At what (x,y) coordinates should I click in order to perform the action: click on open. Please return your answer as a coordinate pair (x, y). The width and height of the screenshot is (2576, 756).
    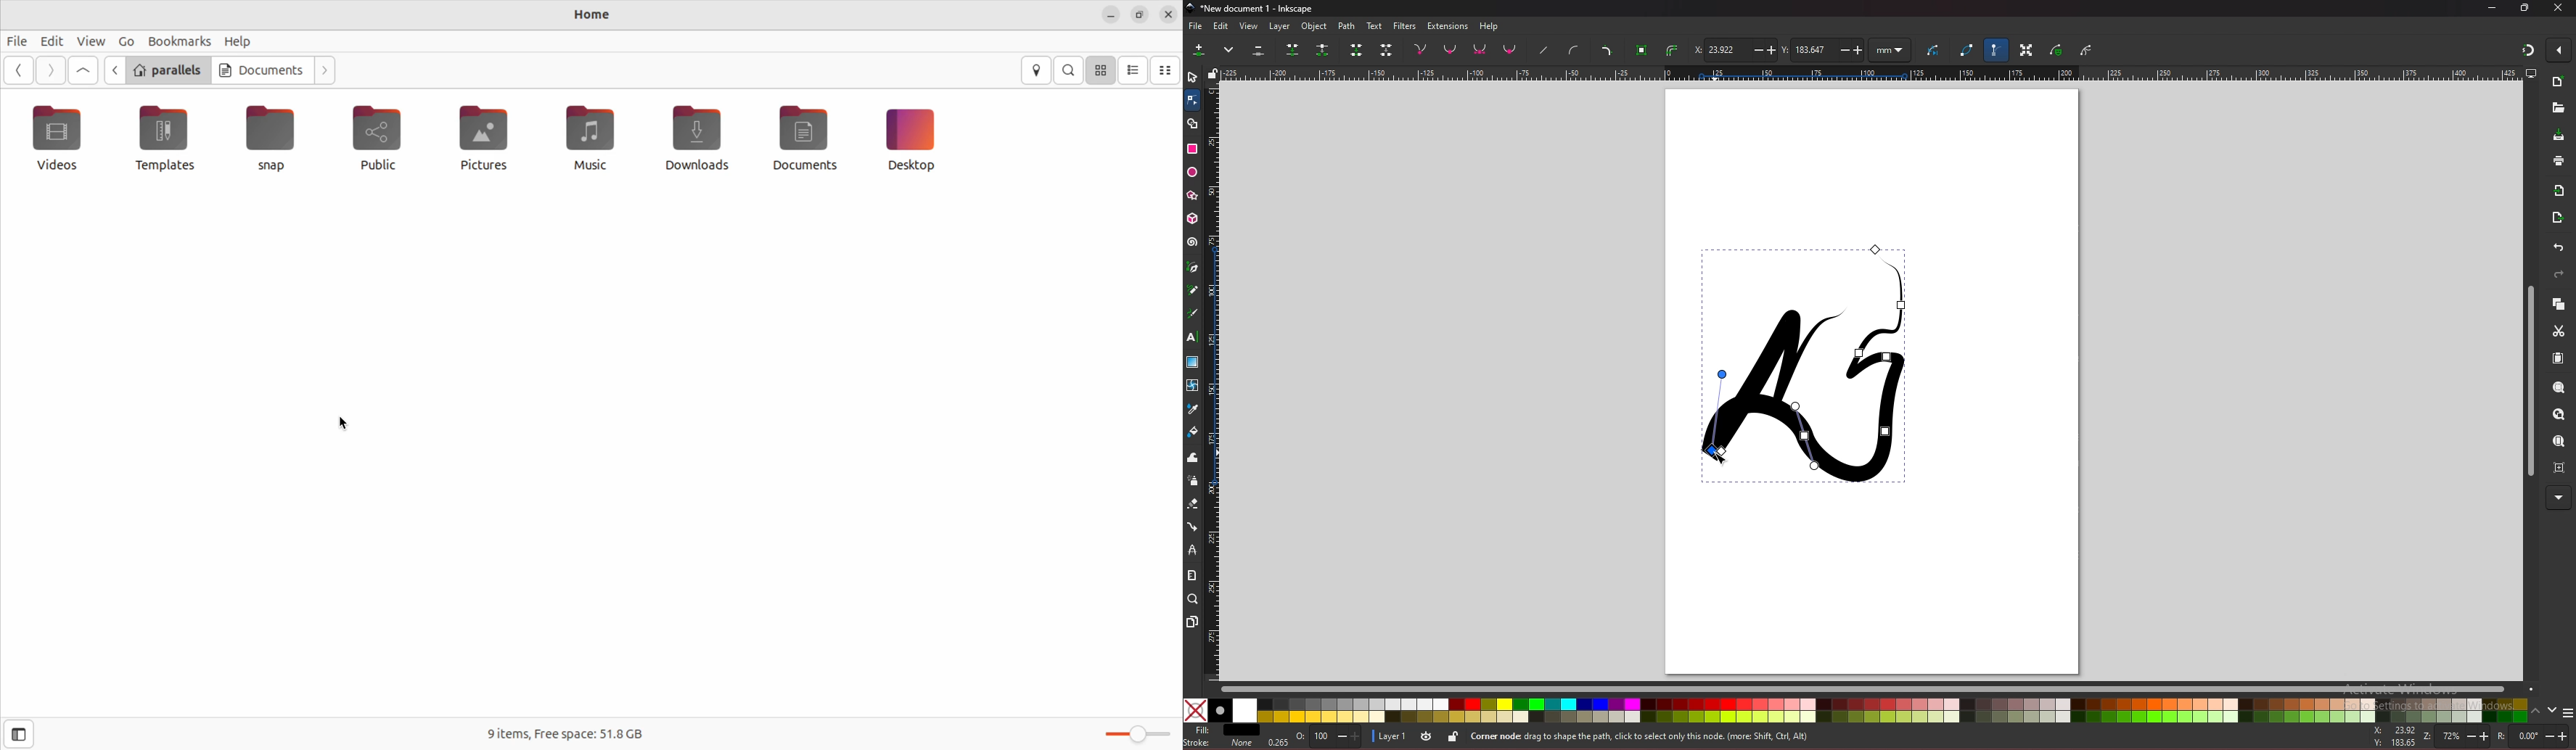
    Looking at the image, I should click on (2558, 108).